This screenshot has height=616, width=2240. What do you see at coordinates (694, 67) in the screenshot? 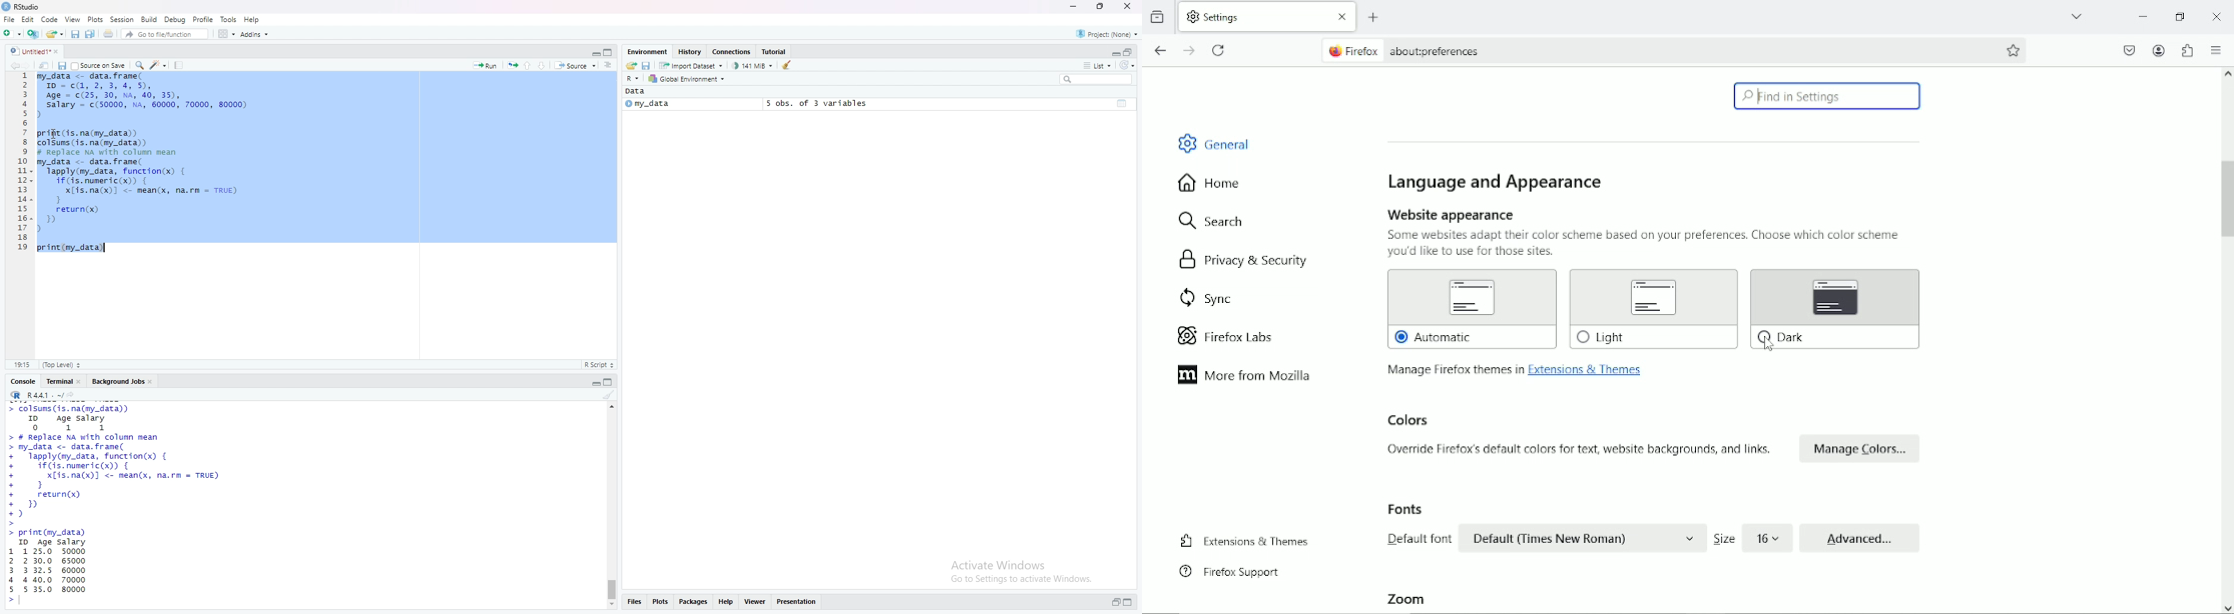
I see `import dataset` at bounding box center [694, 67].